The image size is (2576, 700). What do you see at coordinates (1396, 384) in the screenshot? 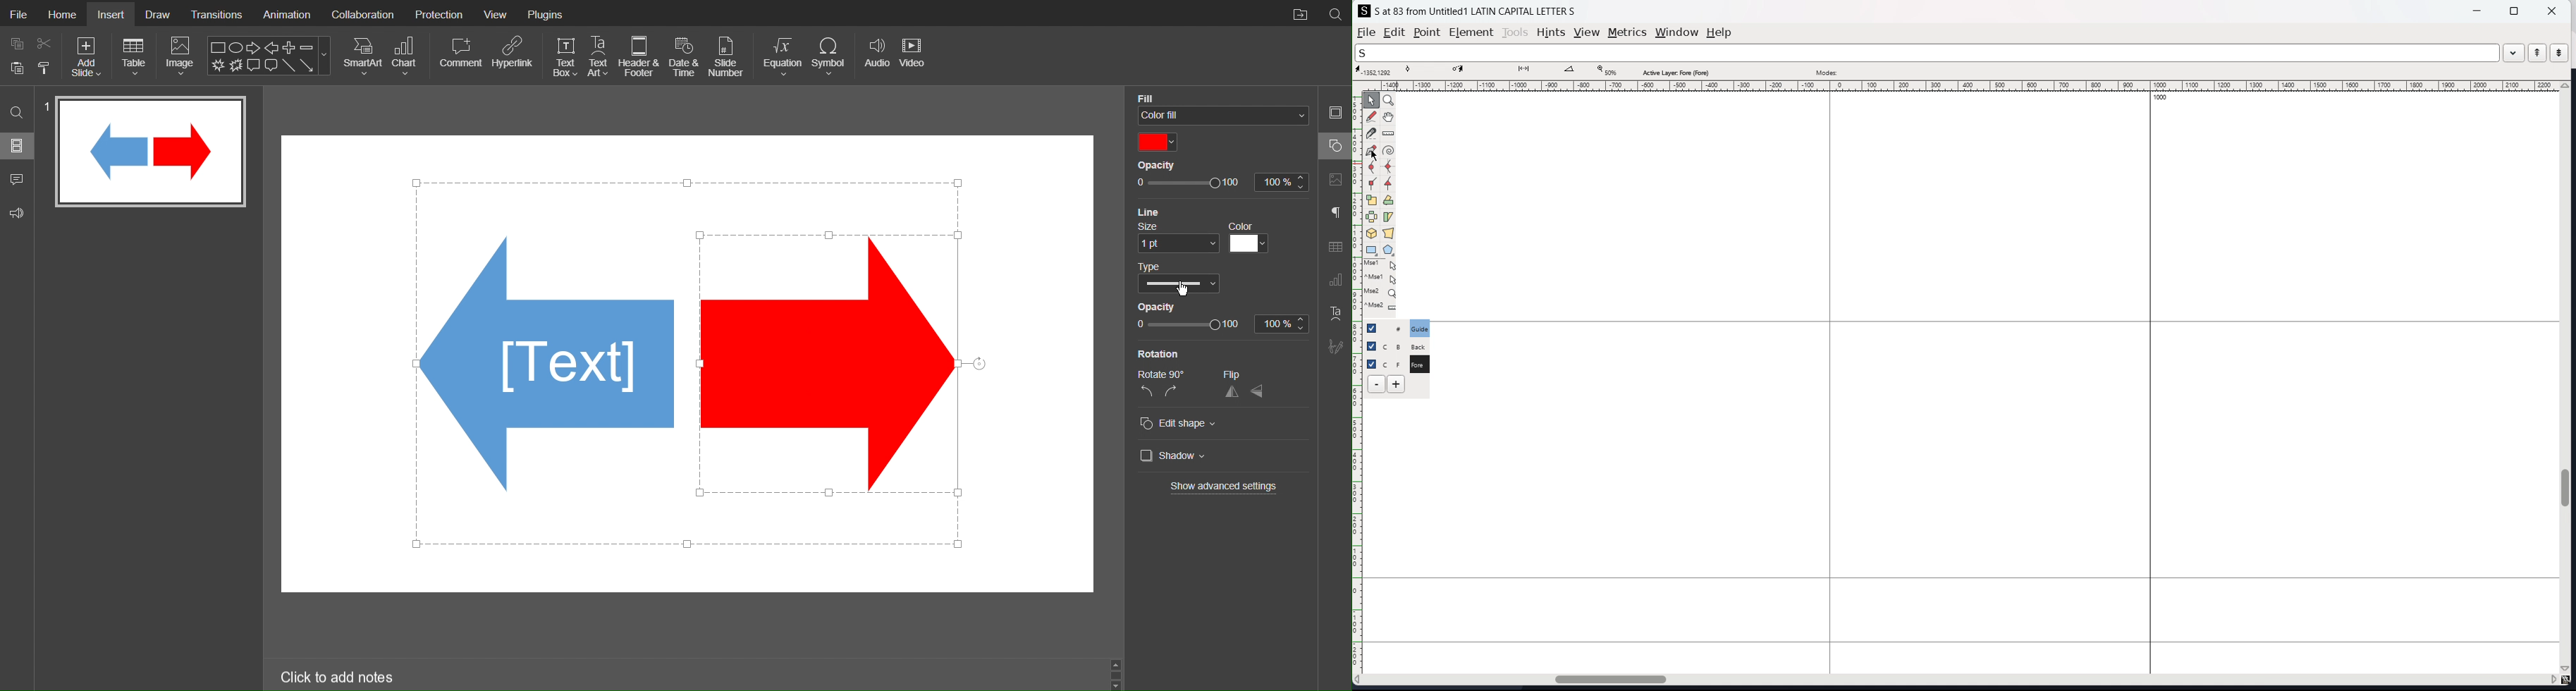
I see `add layers` at bounding box center [1396, 384].